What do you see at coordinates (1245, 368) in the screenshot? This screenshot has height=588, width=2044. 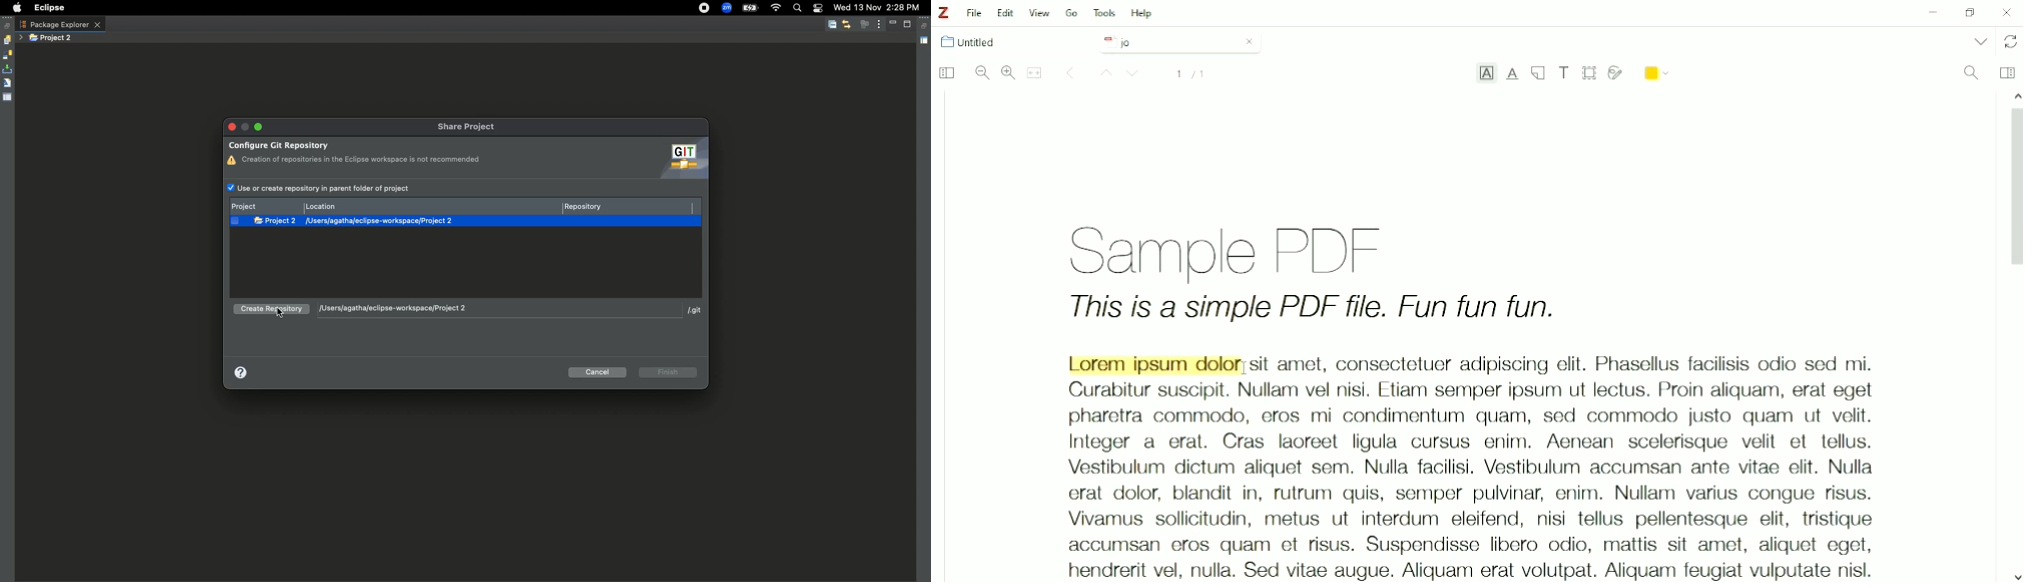 I see `cursor` at bounding box center [1245, 368].